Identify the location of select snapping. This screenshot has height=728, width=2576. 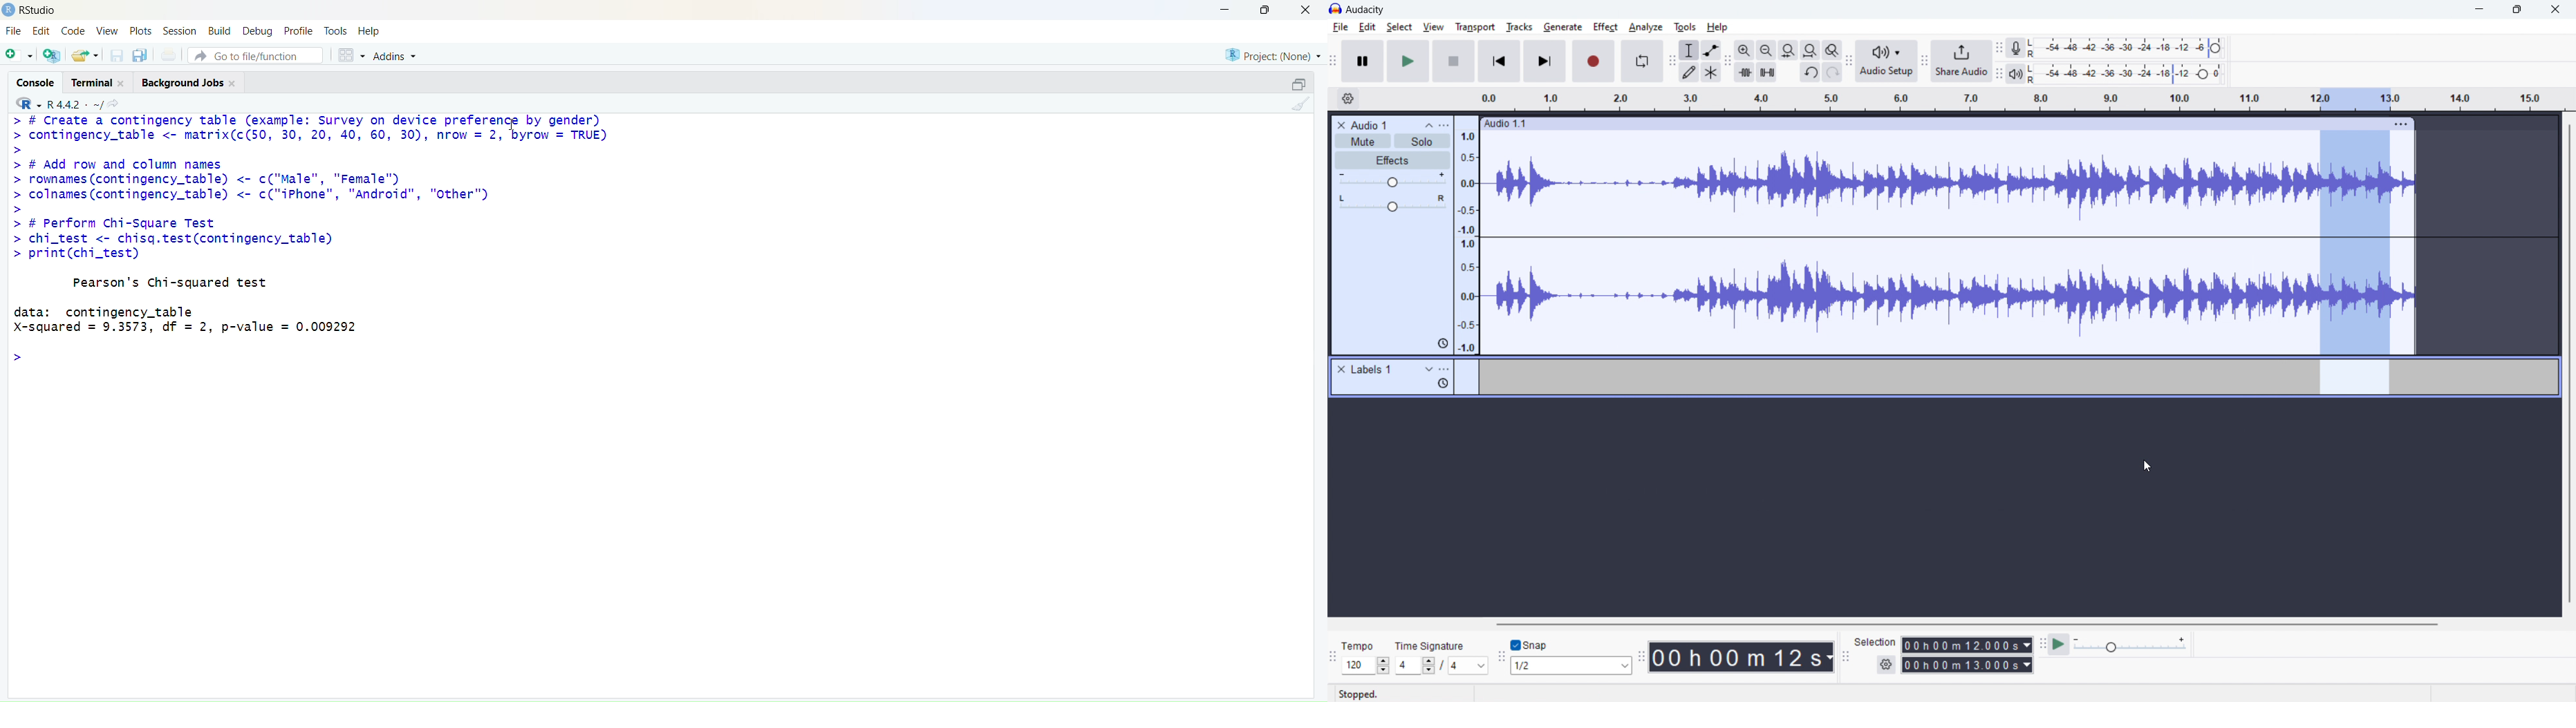
(1571, 665).